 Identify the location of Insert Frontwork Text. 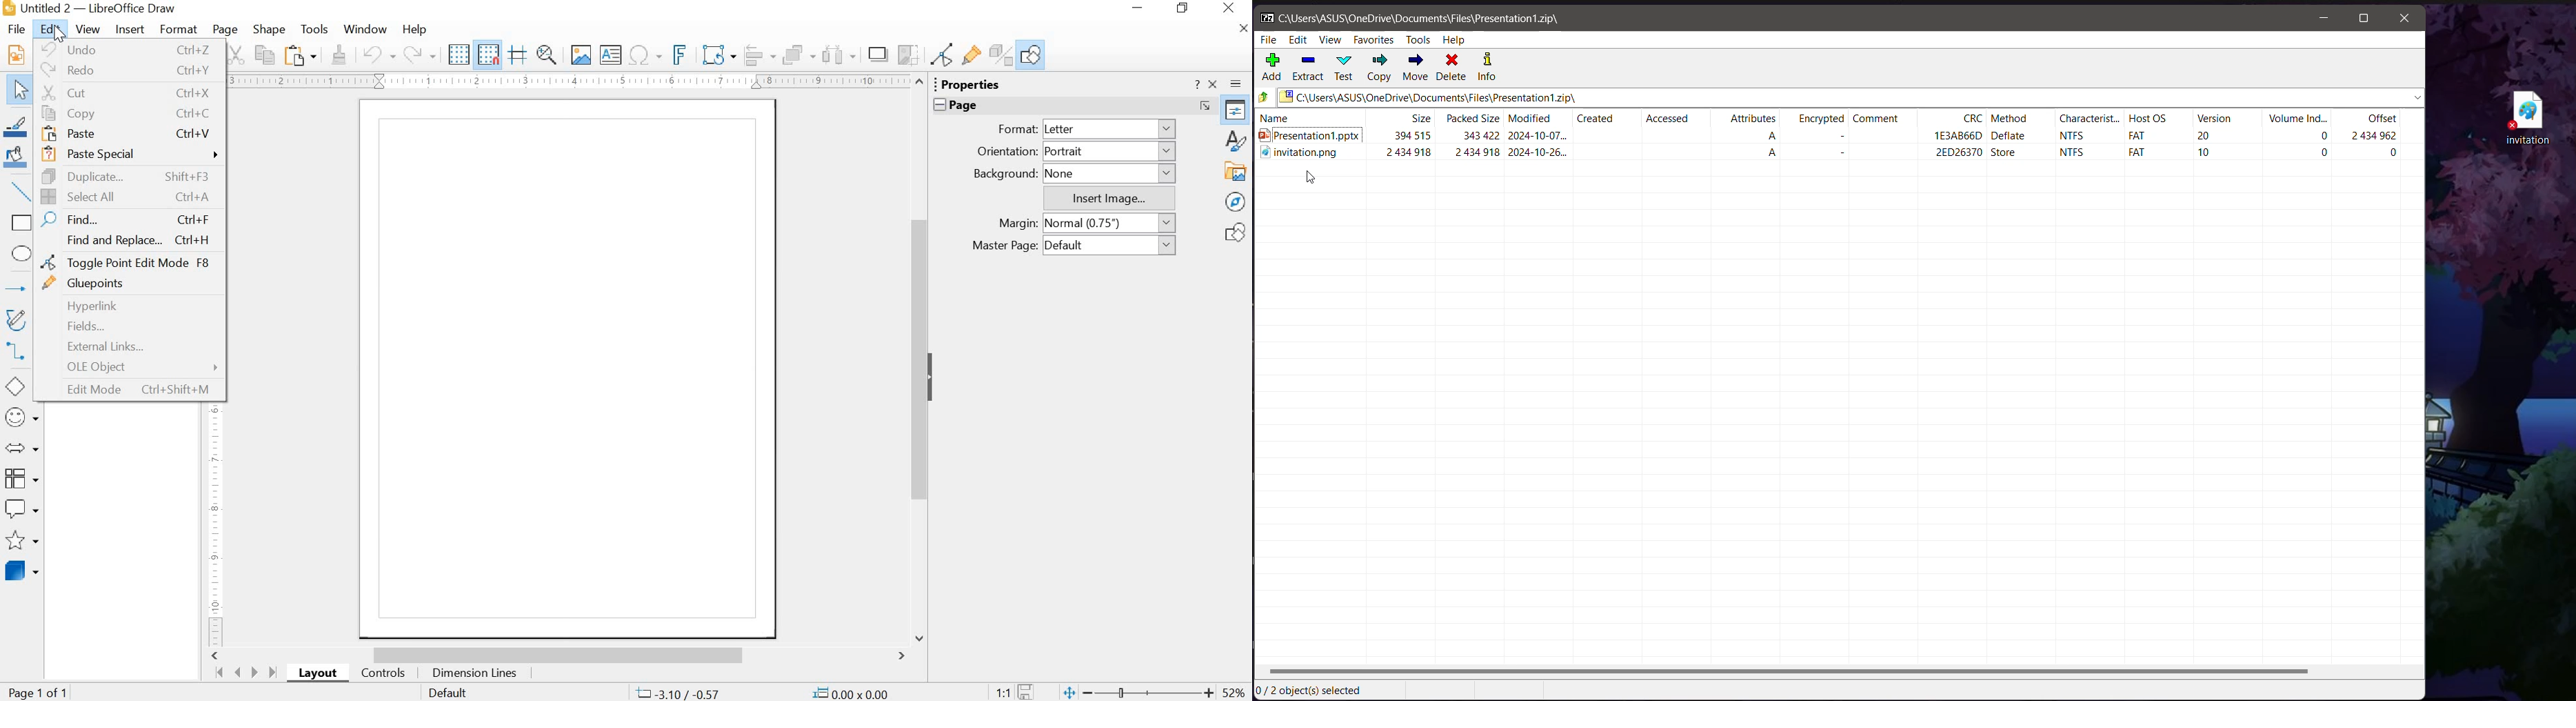
(677, 54).